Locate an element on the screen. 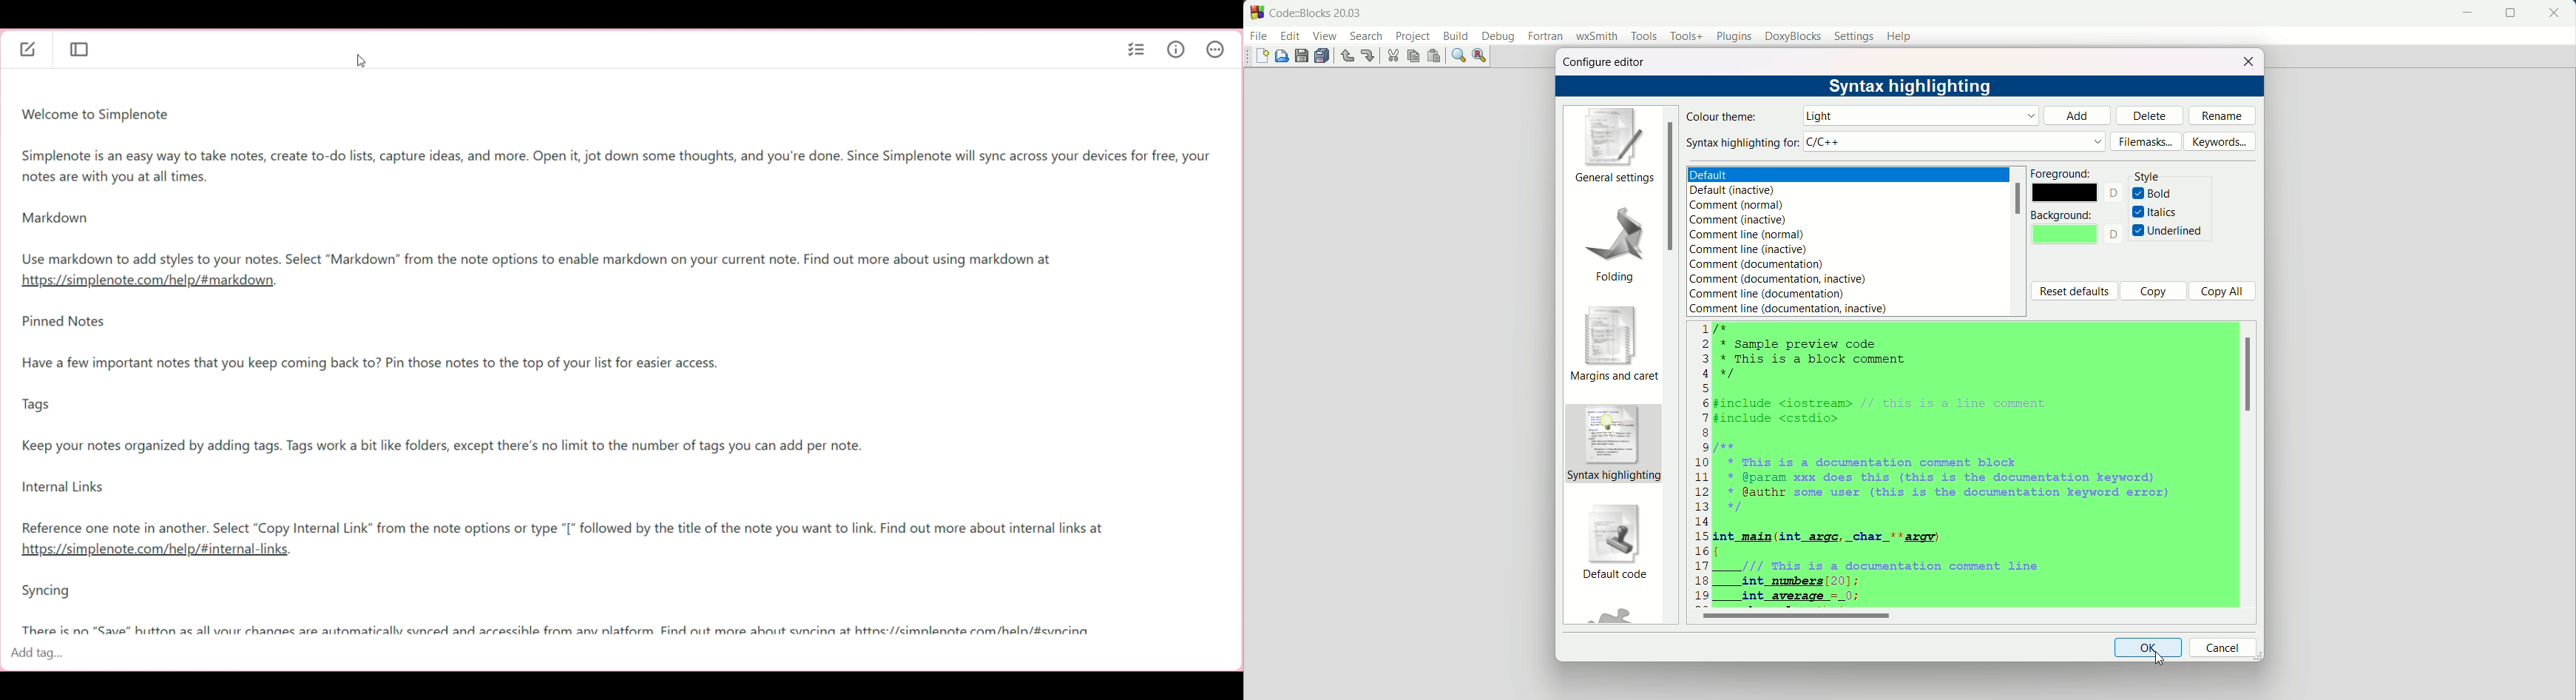 The width and height of the screenshot is (2576, 700). underlined is located at coordinates (2168, 230).